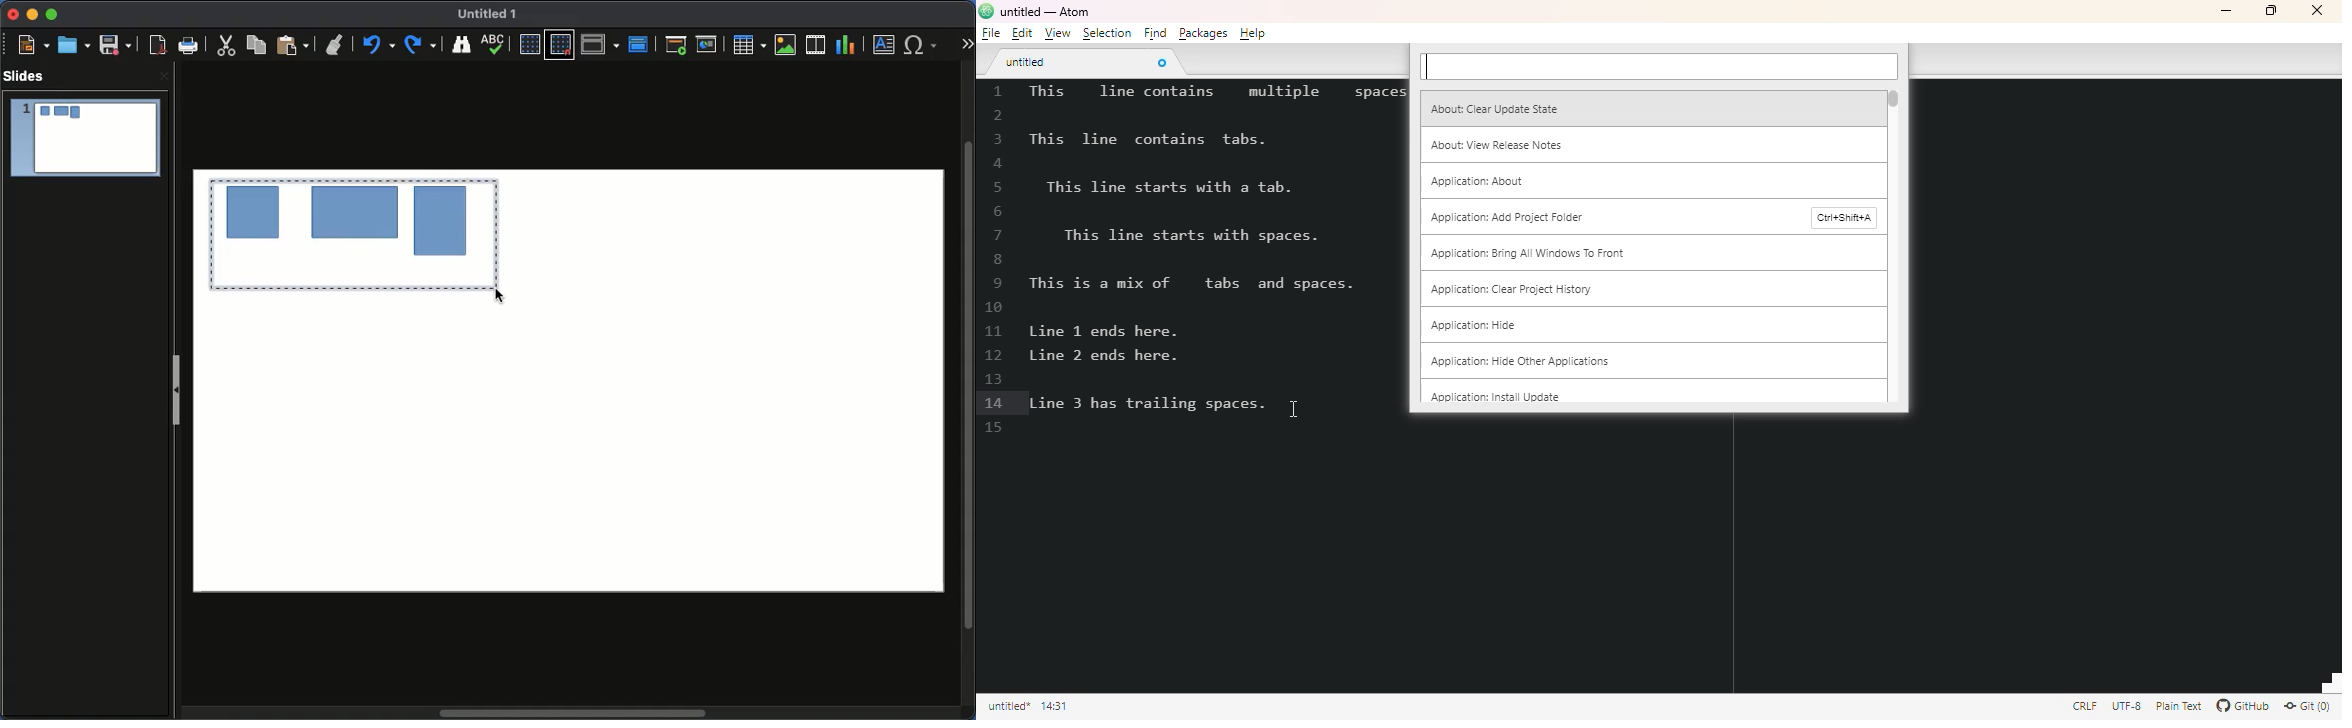 This screenshot has width=2352, height=728. I want to click on Chart, so click(847, 46).